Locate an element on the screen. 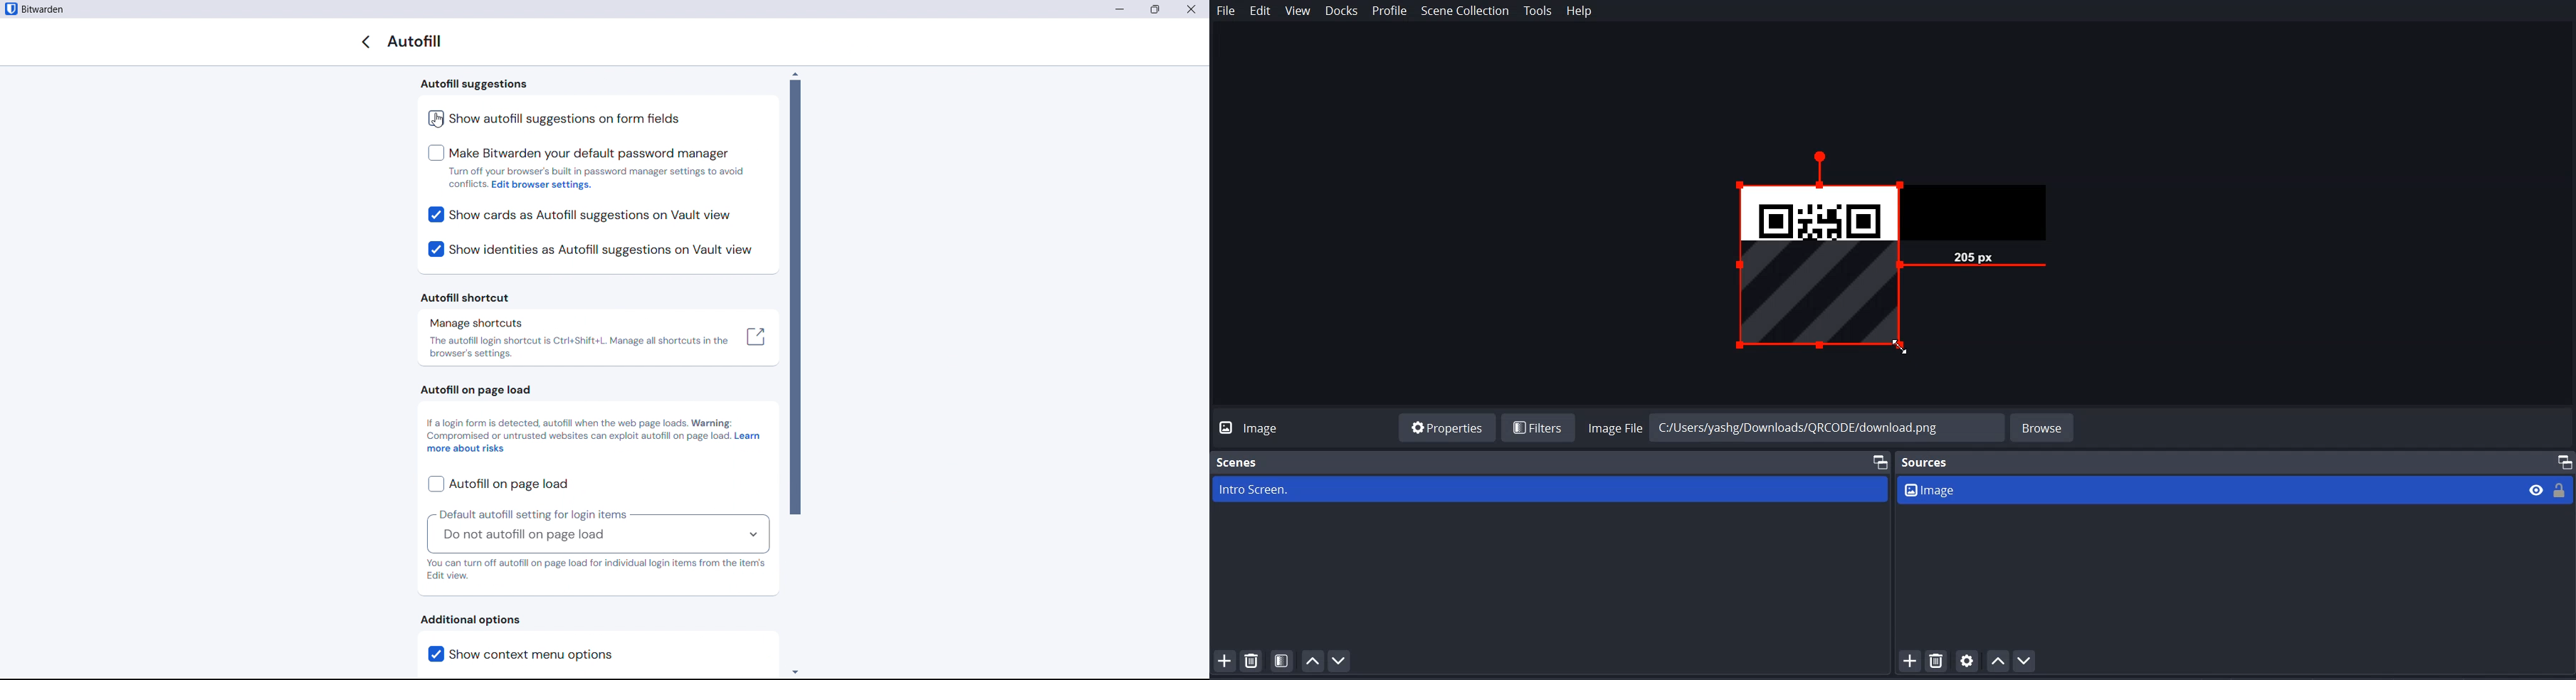 This screenshot has width=2576, height=700. Manage shortcuts  The auto fill login shortcut is ctrl+shift+L.  manage all shortcuts in the browser's settings is located at coordinates (599, 339).